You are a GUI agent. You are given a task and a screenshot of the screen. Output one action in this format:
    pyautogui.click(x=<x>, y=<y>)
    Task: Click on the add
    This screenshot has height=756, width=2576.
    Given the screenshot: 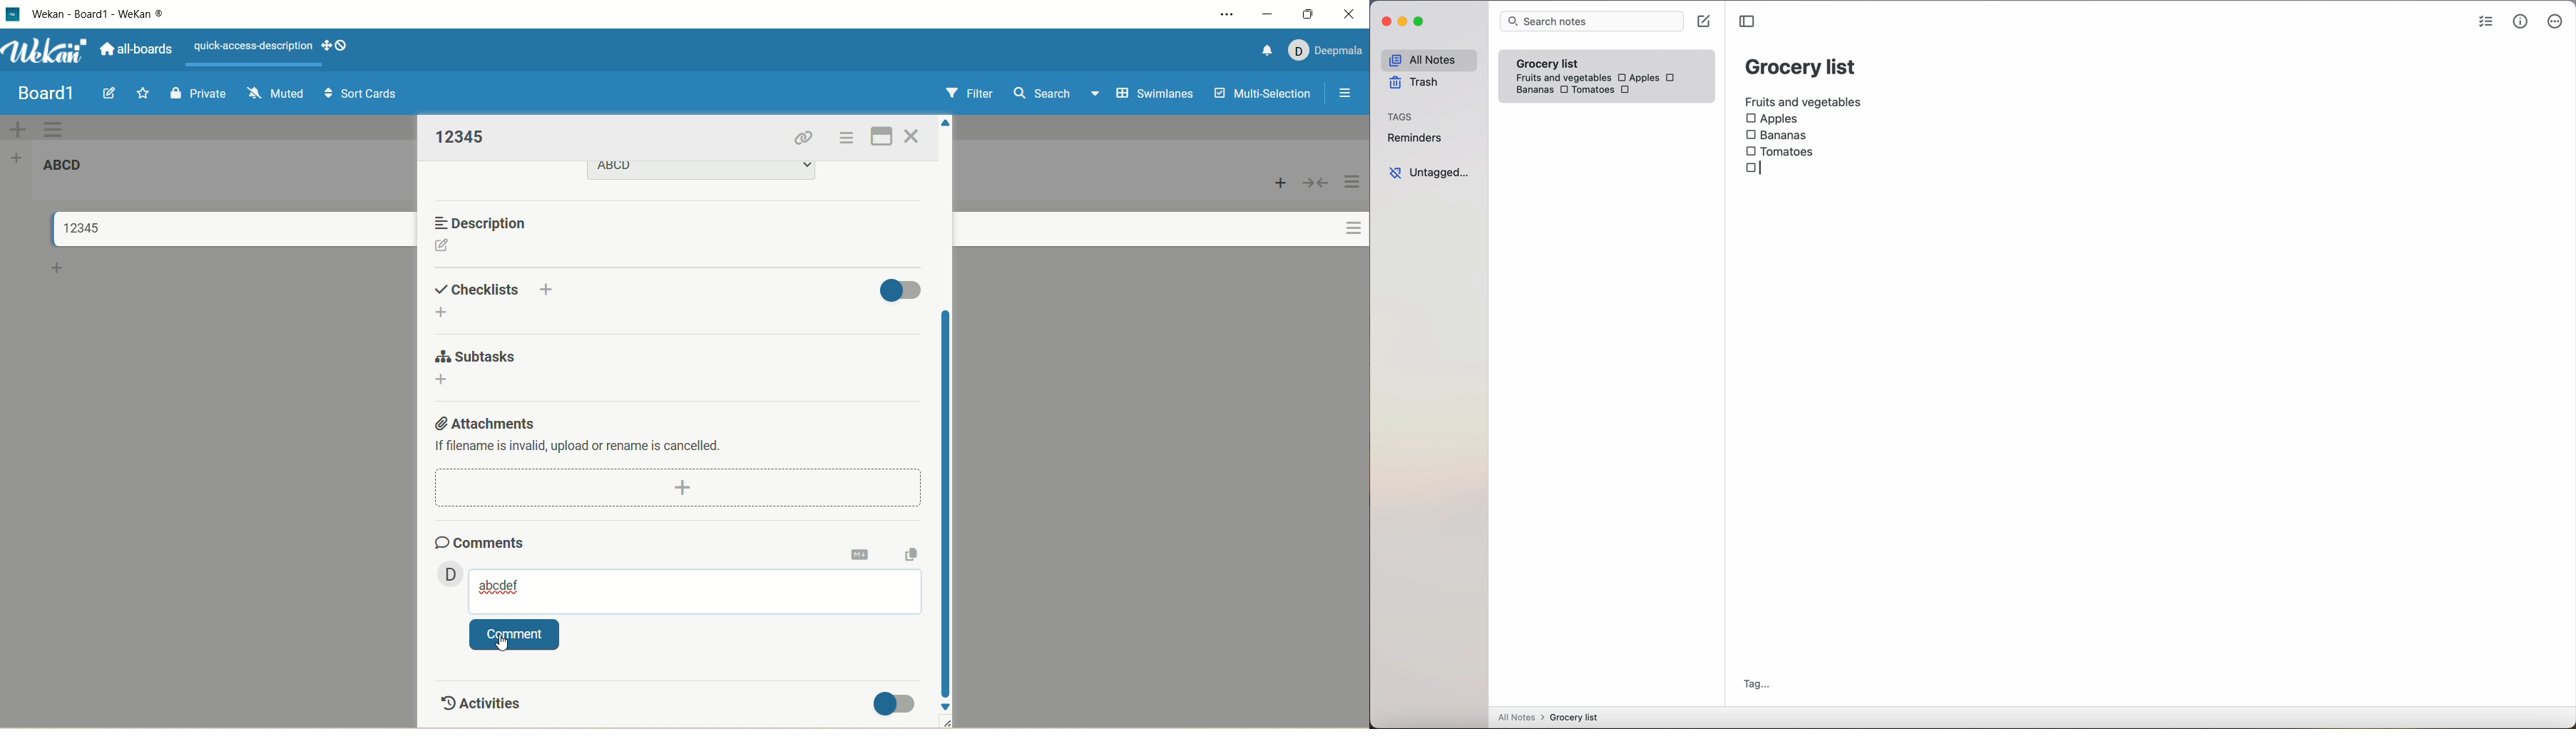 What is the action you would take?
    pyautogui.click(x=440, y=380)
    